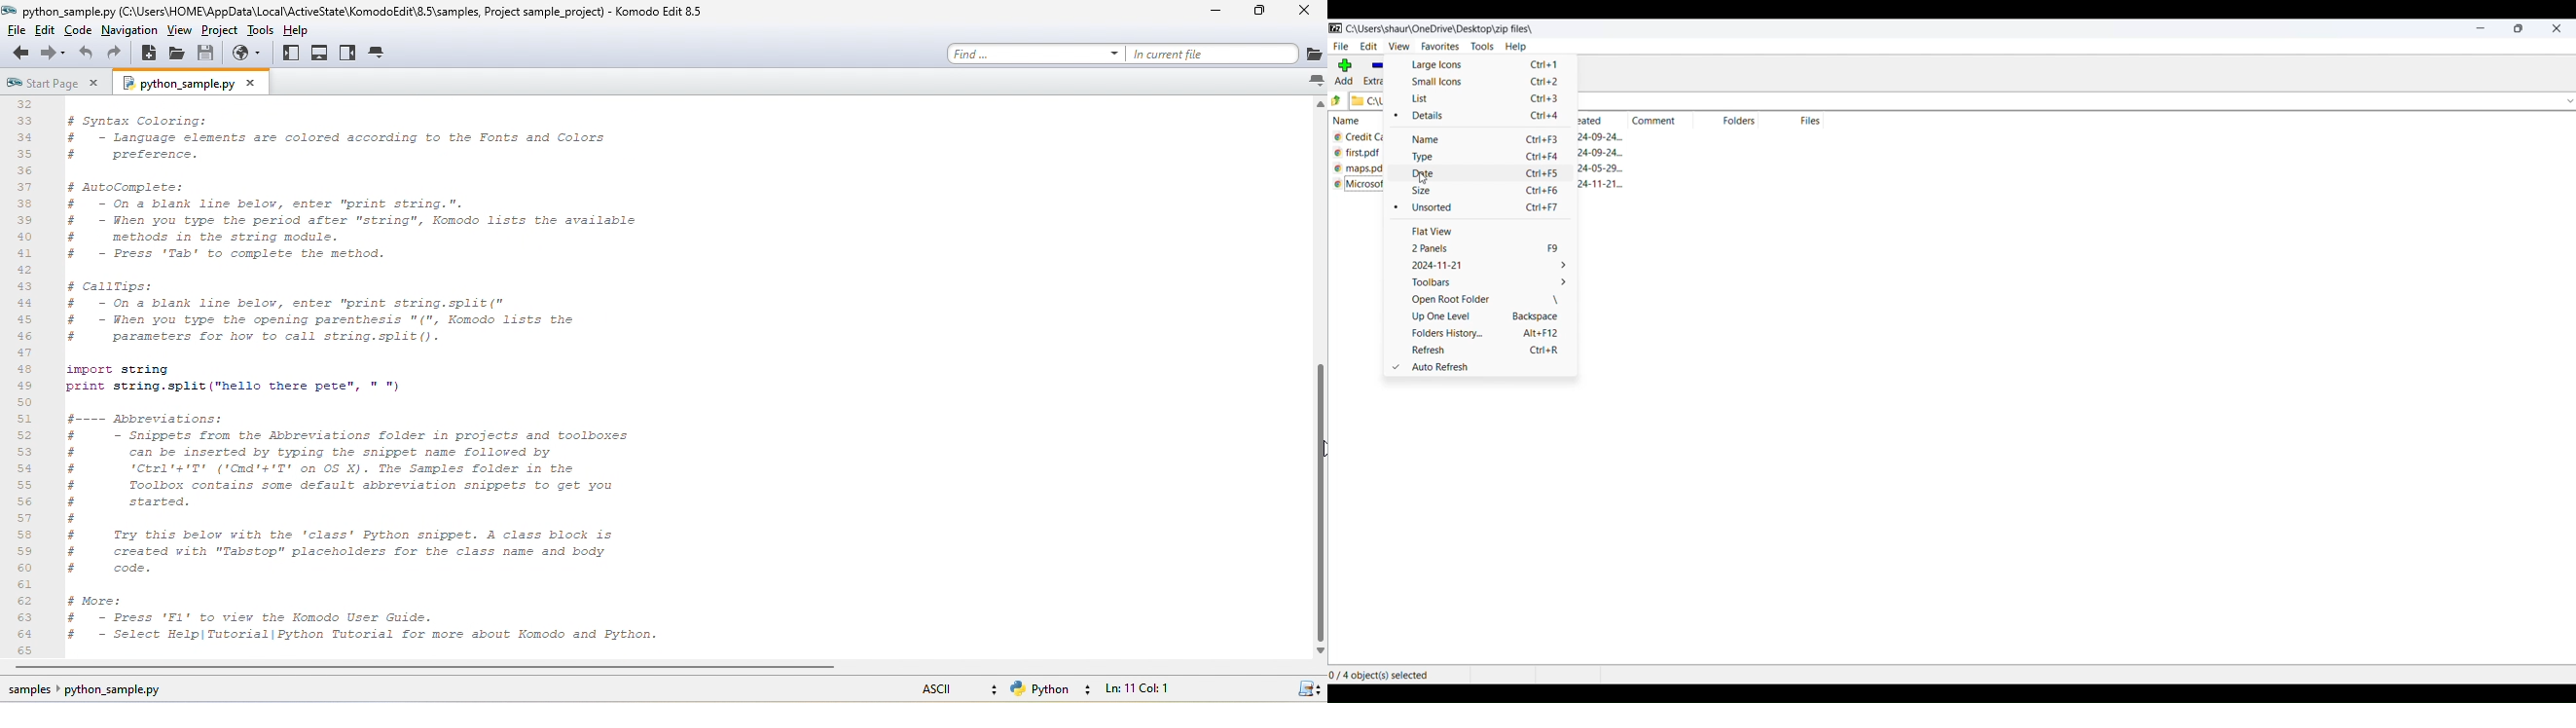  Describe the element at coordinates (1369, 100) in the screenshot. I see `folder path` at that location.